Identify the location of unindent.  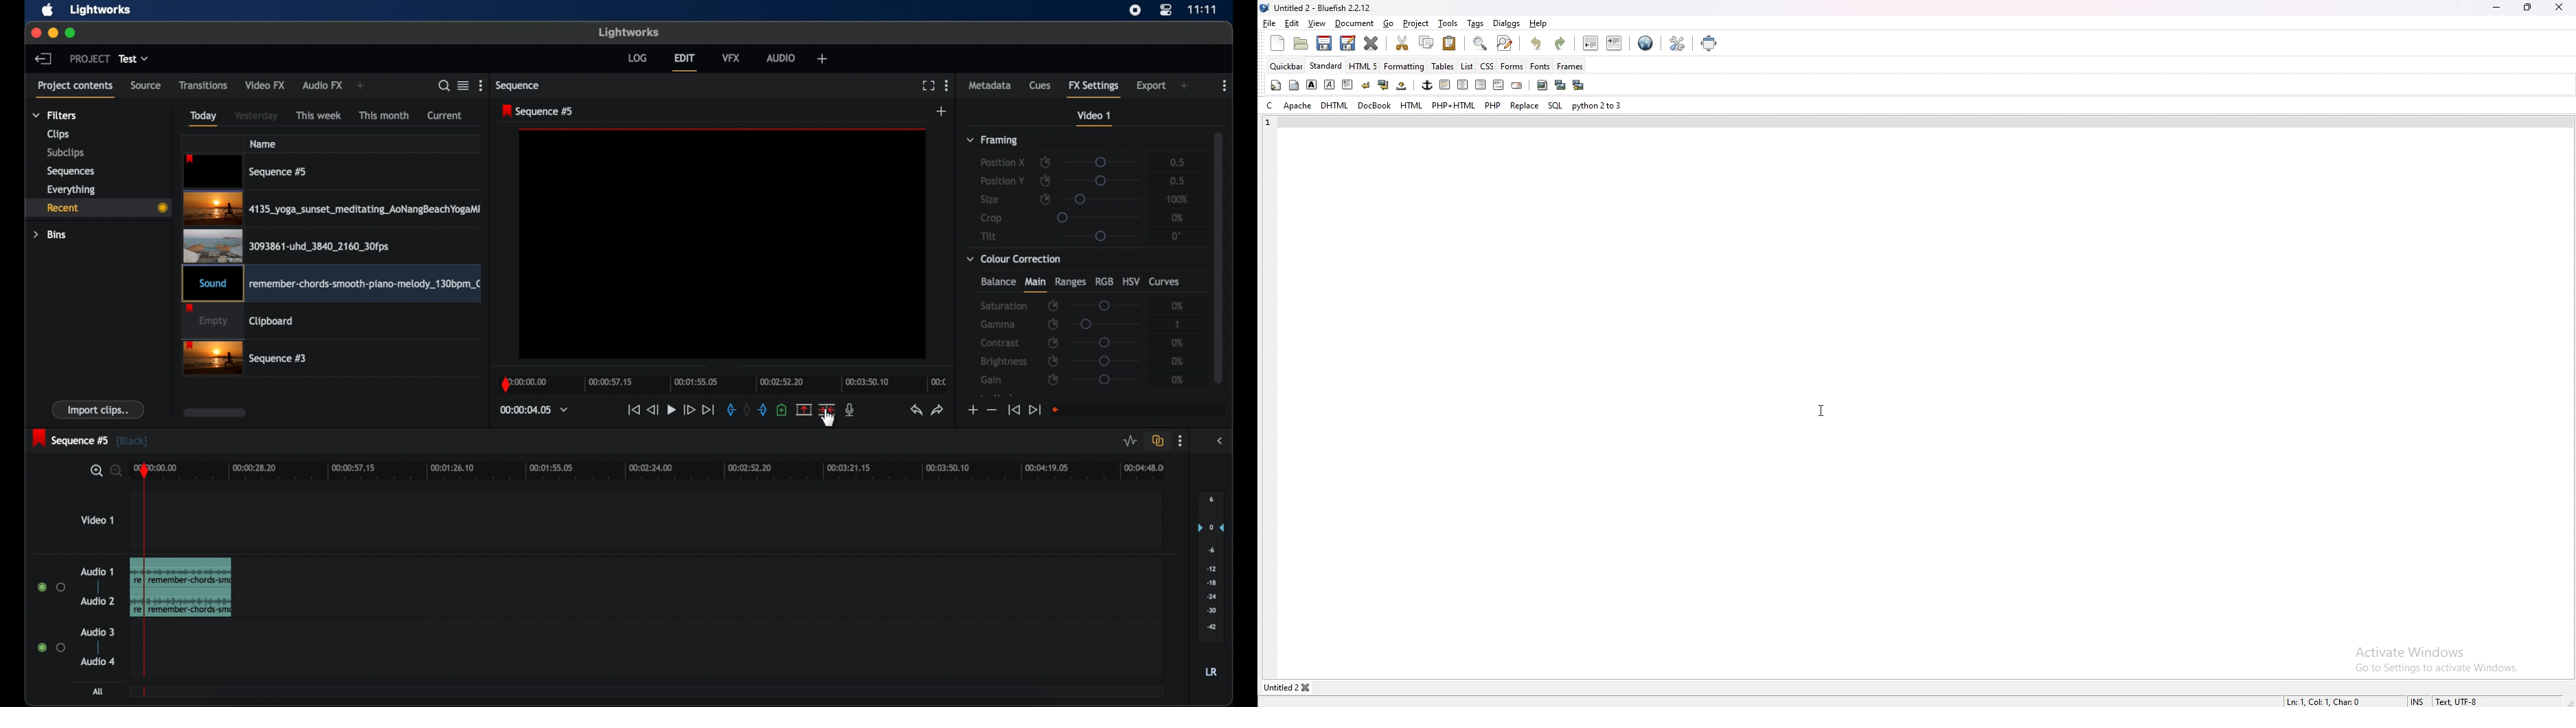
(1591, 43).